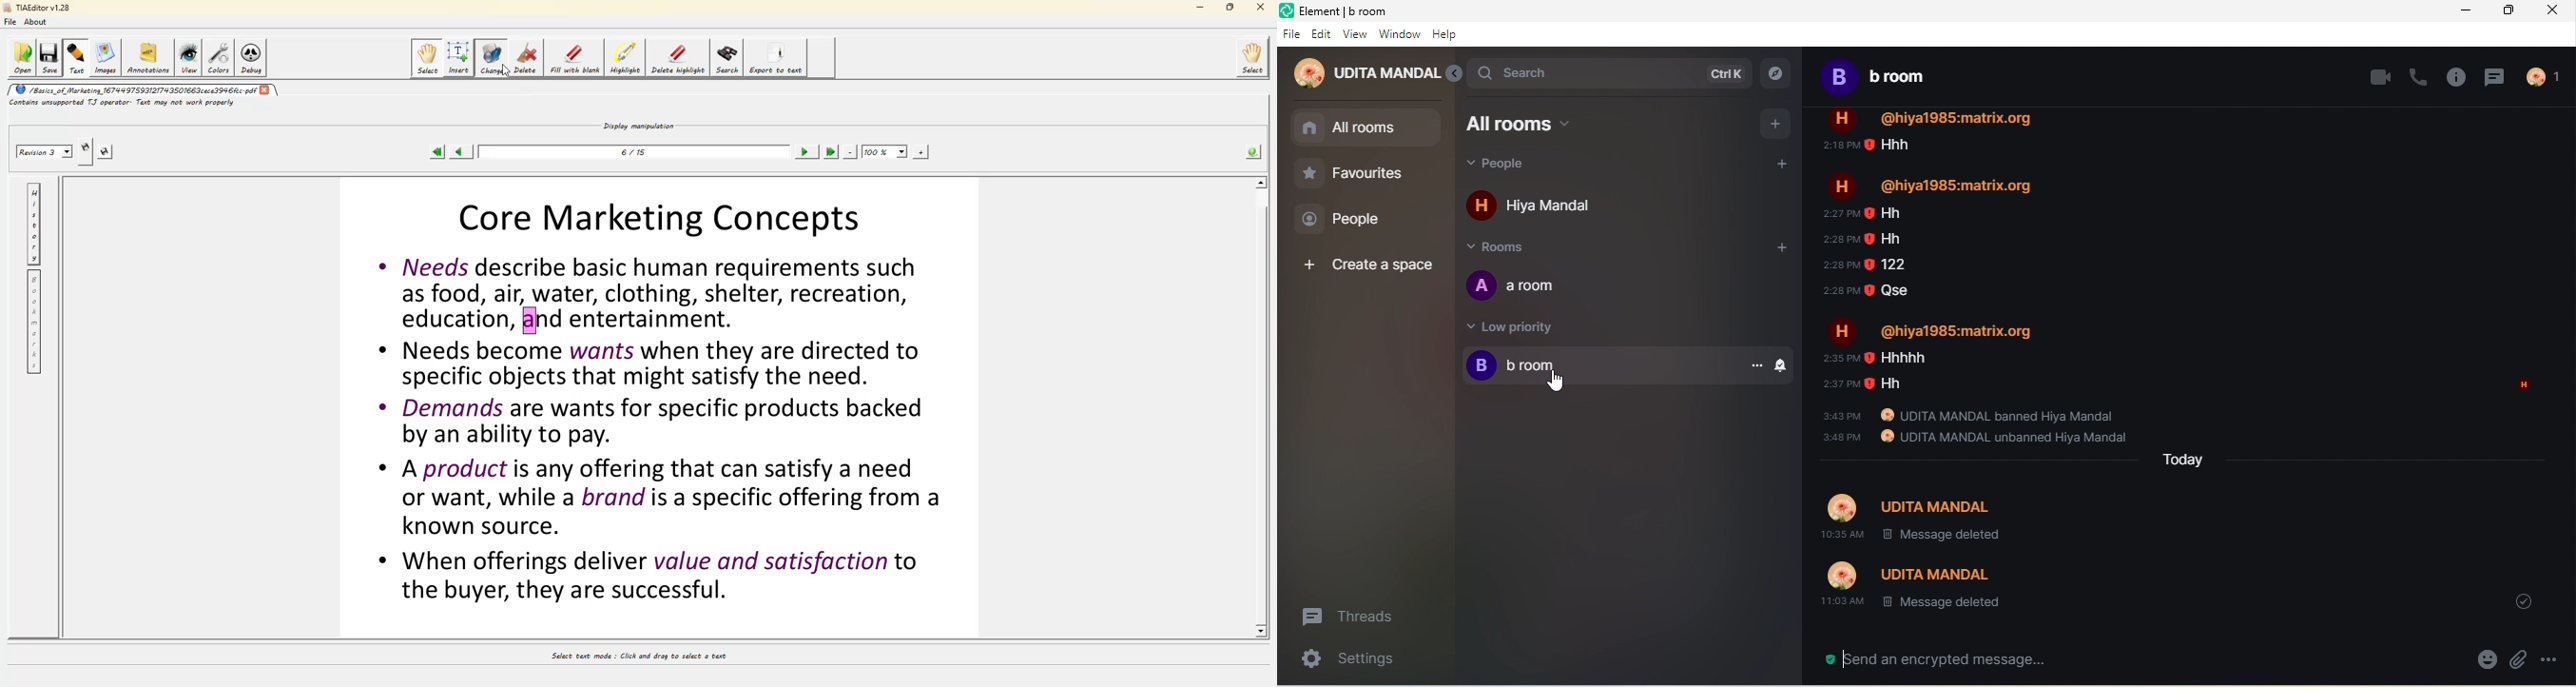 This screenshot has width=2576, height=700. Describe the element at coordinates (1610, 73) in the screenshot. I see `search` at that location.